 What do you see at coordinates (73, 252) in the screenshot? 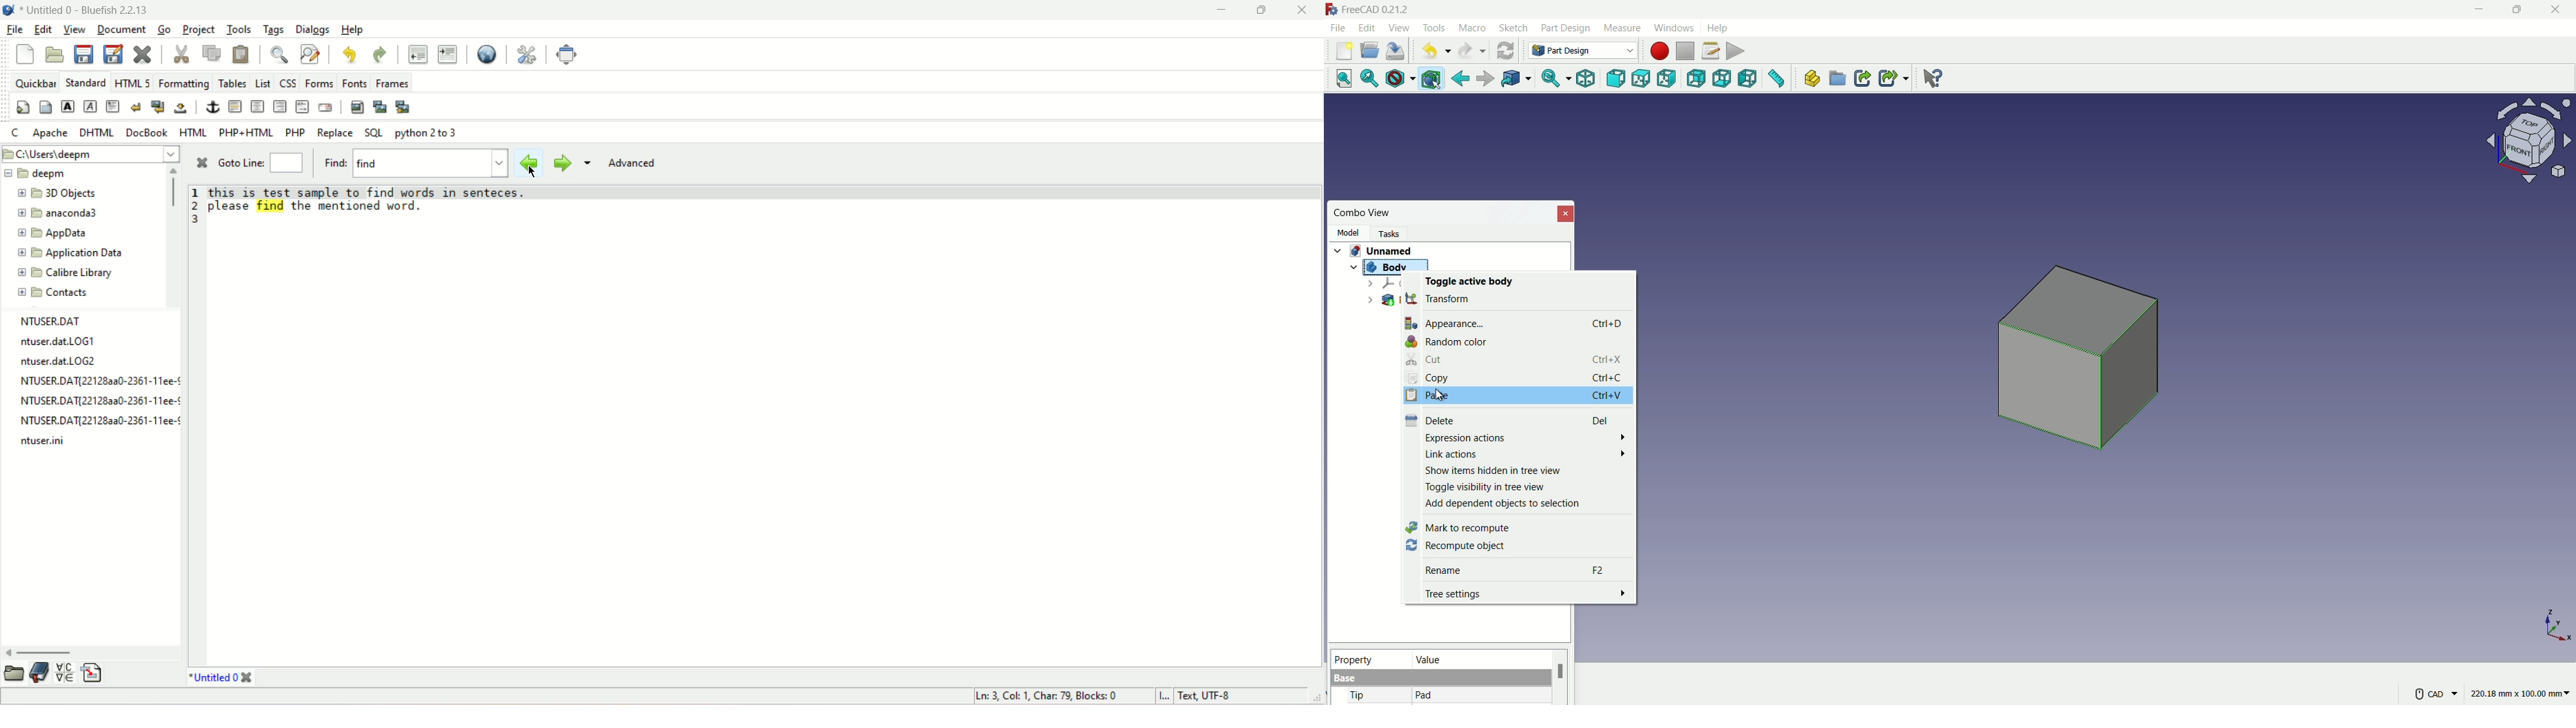
I see `application data` at bounding box center [73, 252].